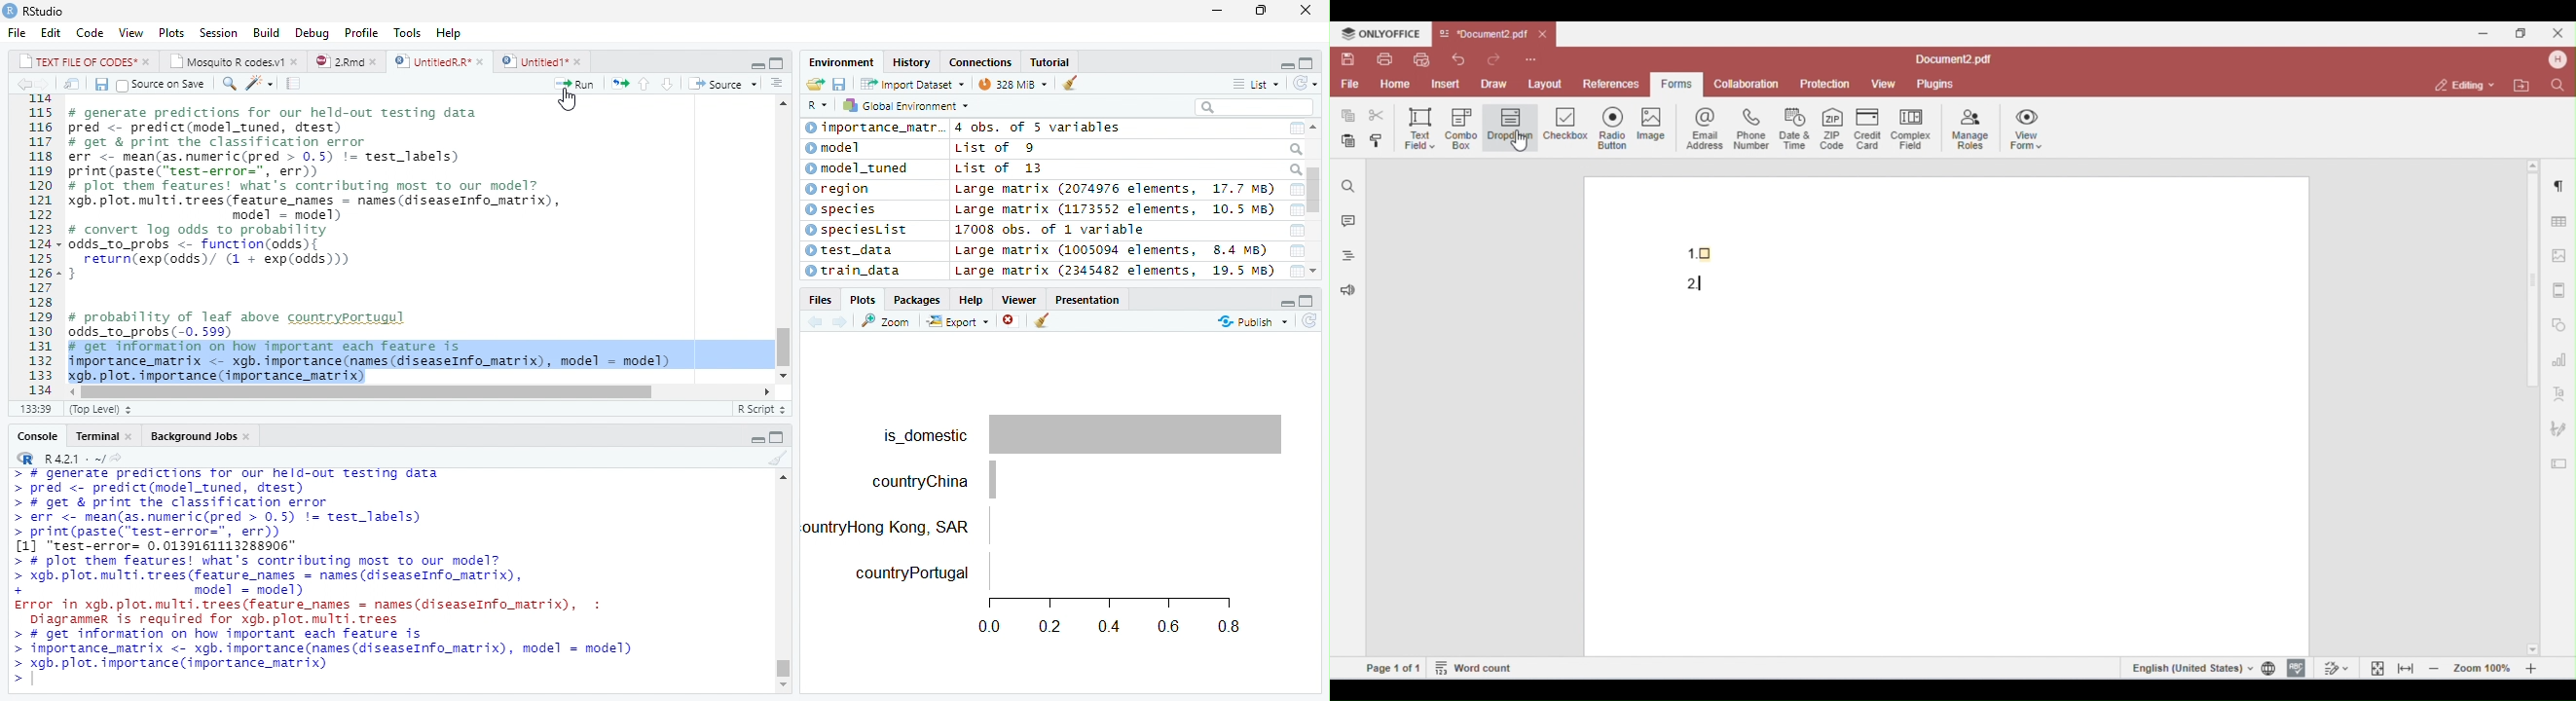 Image resolution: width=2576 pixels, height=728 pixels. What do you see at coordinates (439, 60) in the screenshot?
I see `UntitiedR.R* ` at bounding box center [439, 60].